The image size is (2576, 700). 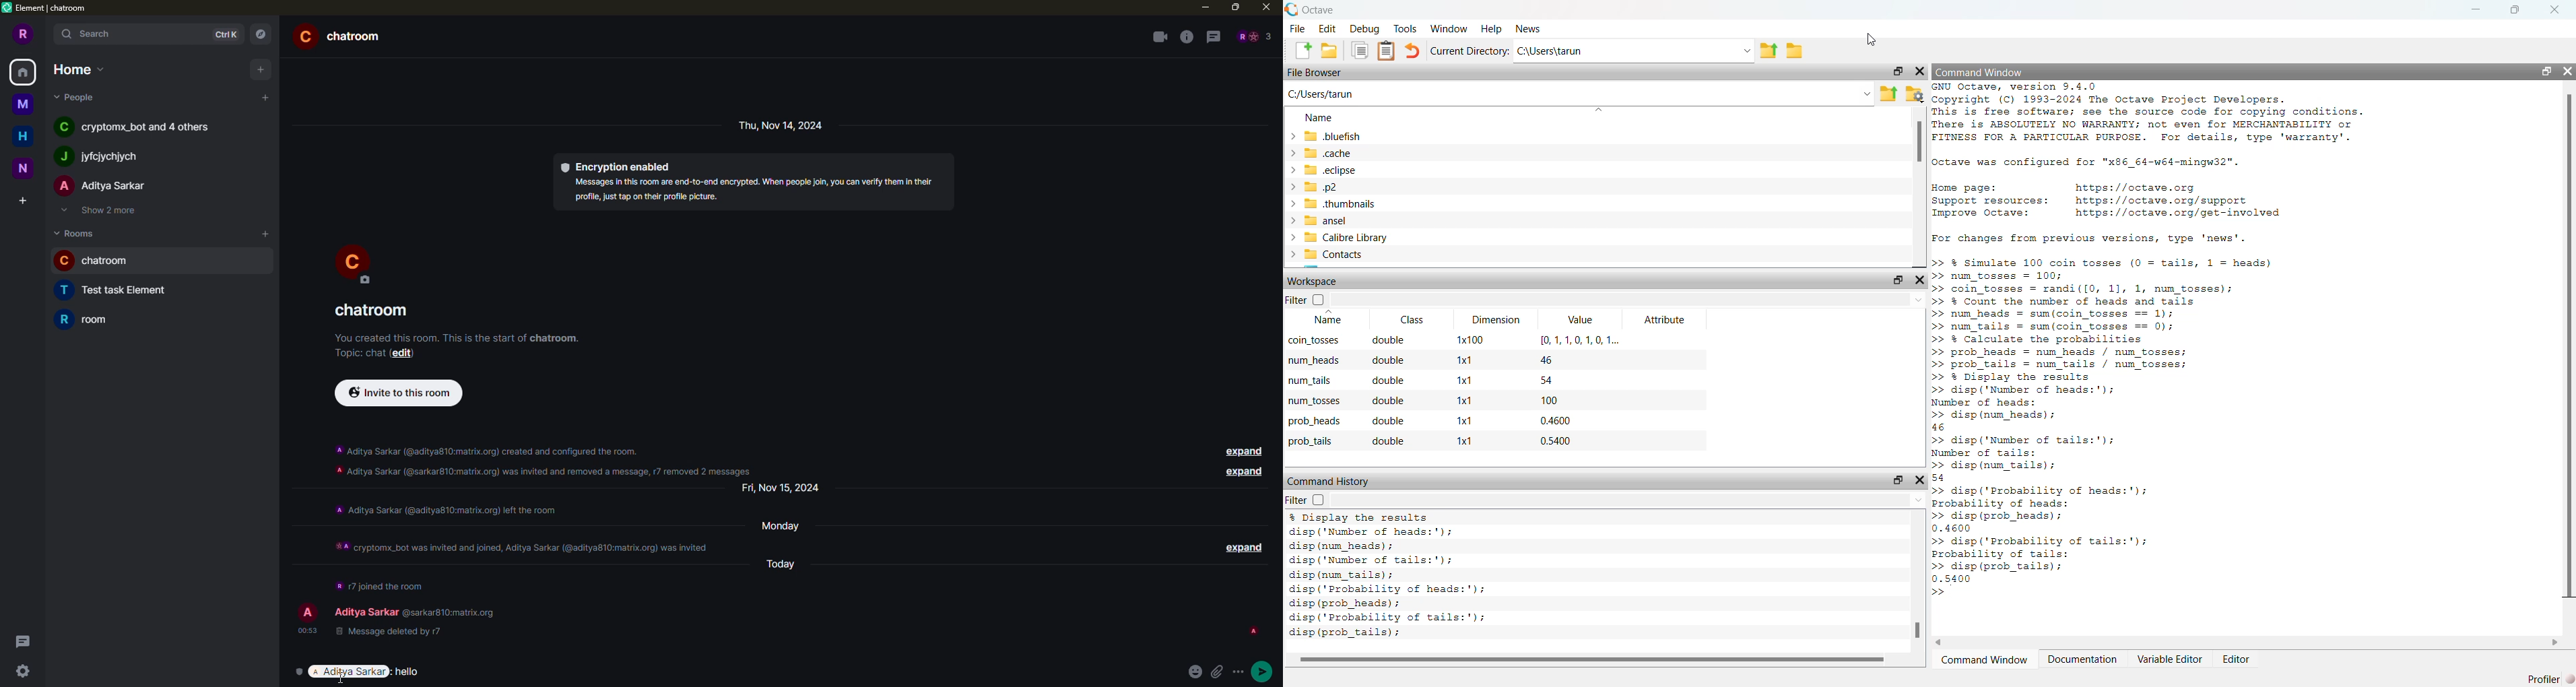 I want to click on day, so click(x=784, y=125).